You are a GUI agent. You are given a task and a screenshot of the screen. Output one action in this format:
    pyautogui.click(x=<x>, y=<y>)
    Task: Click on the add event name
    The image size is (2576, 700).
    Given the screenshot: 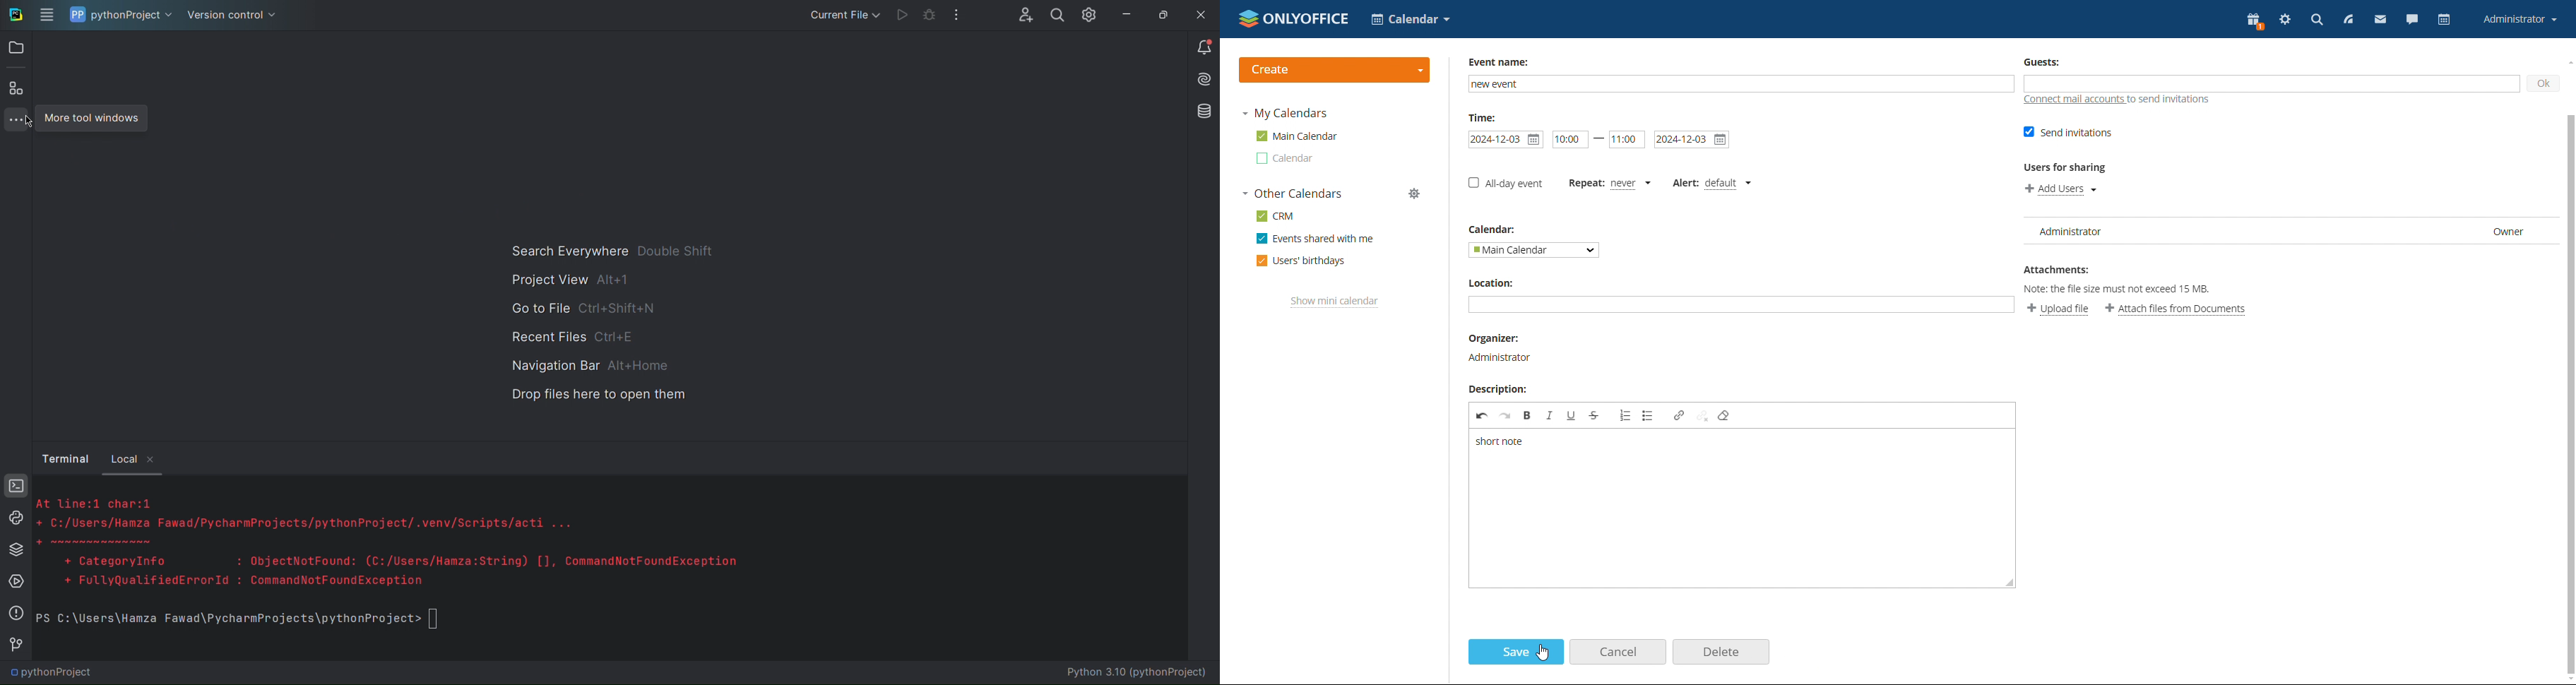 What is the action you would take?
    pyautogui.click(x=1738, y=84)
    